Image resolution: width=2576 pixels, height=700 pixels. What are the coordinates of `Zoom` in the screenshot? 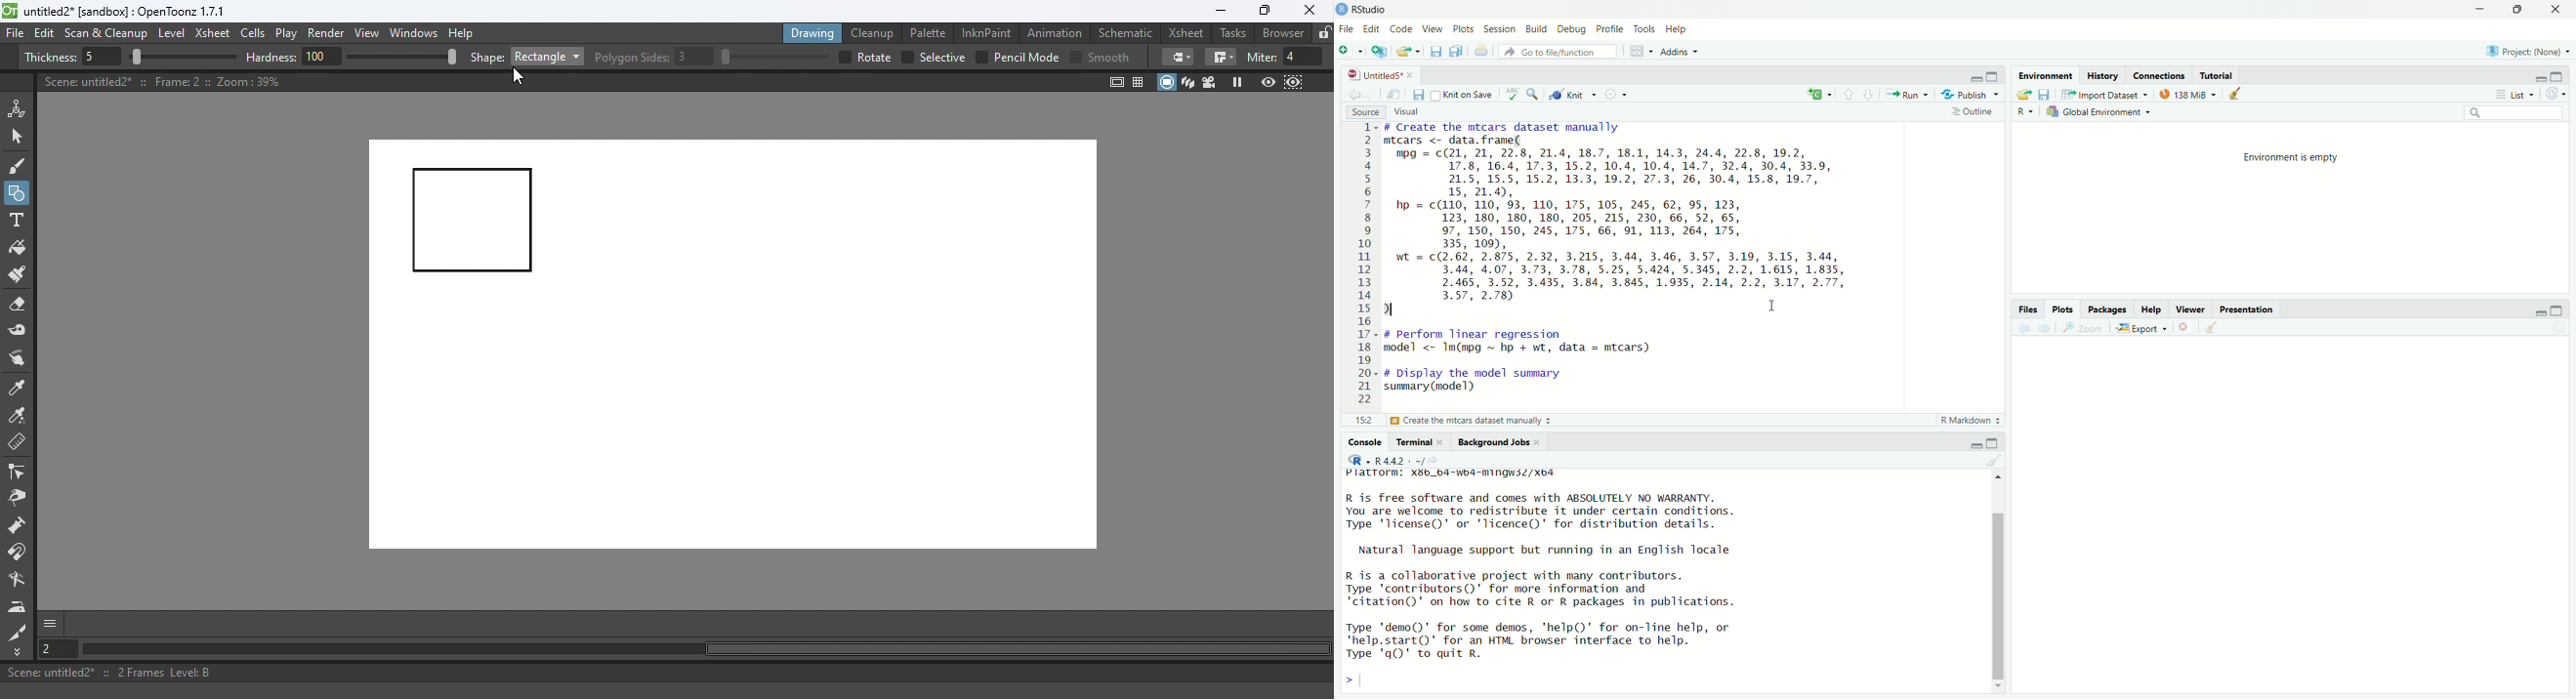 It's located at (2087, 328).